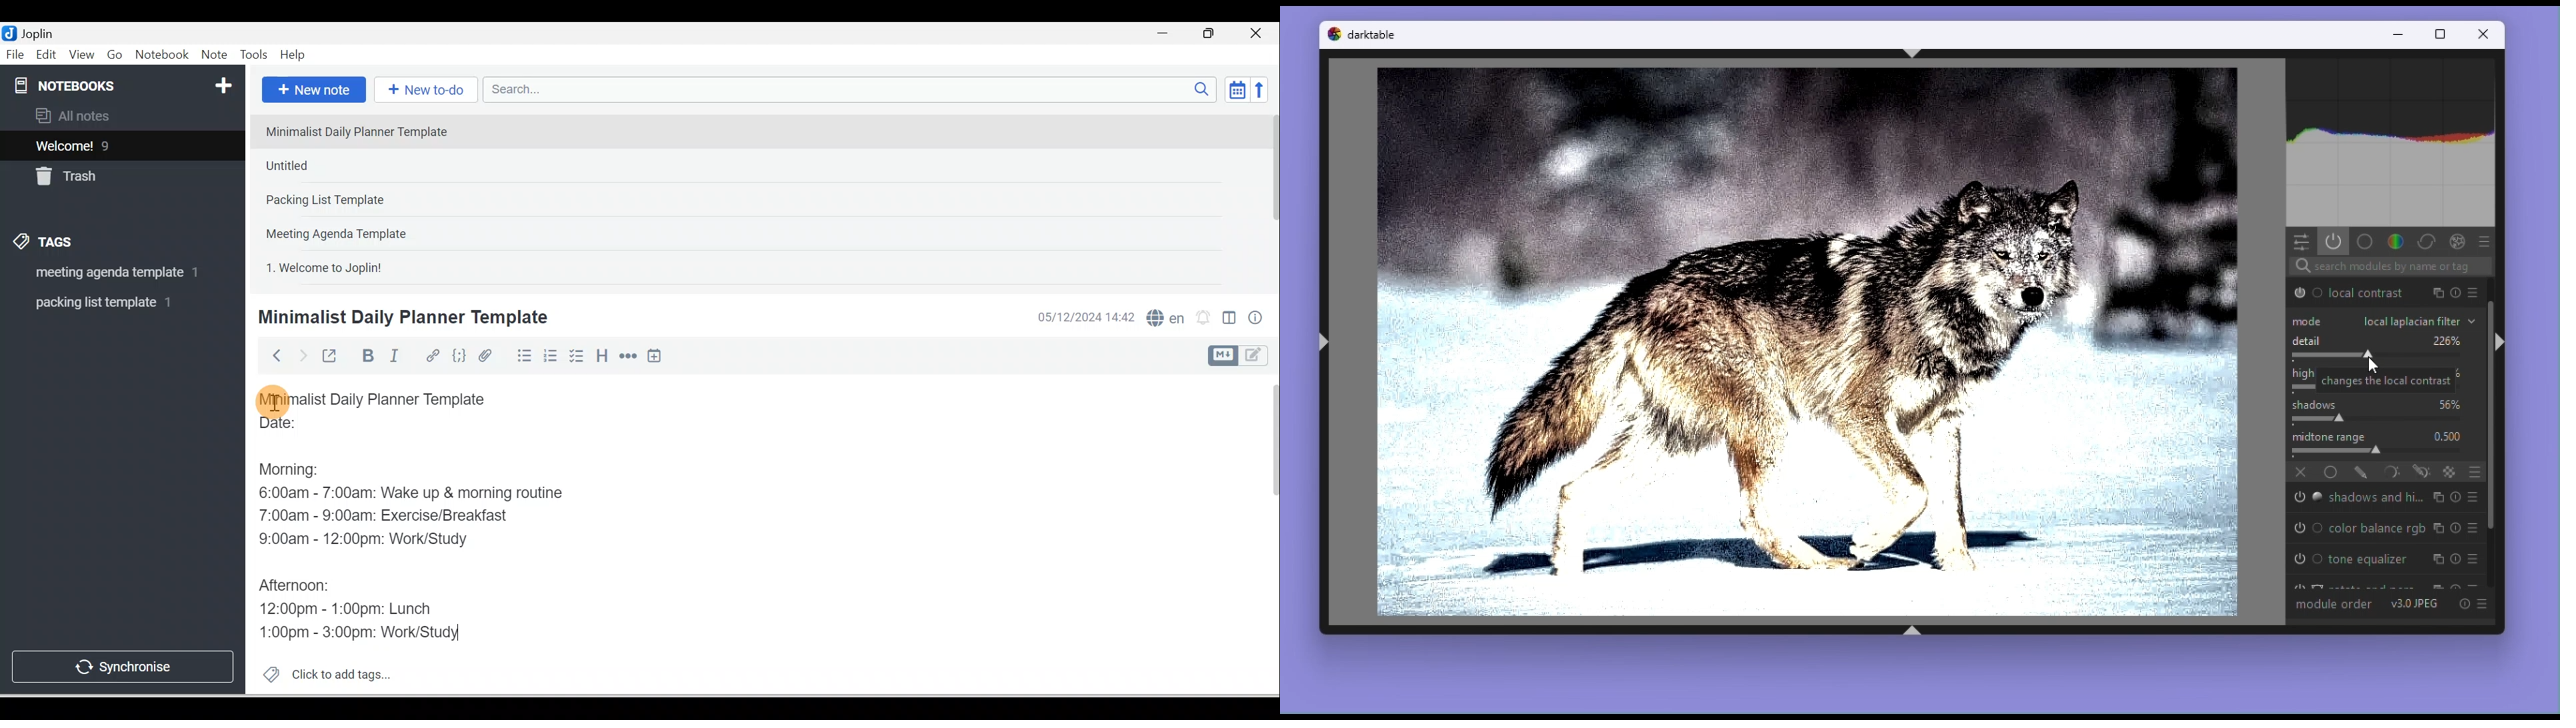 Image resolution: width=2576 pixels, height=728 pixels. I want to click on Edit, so click(47, 55).